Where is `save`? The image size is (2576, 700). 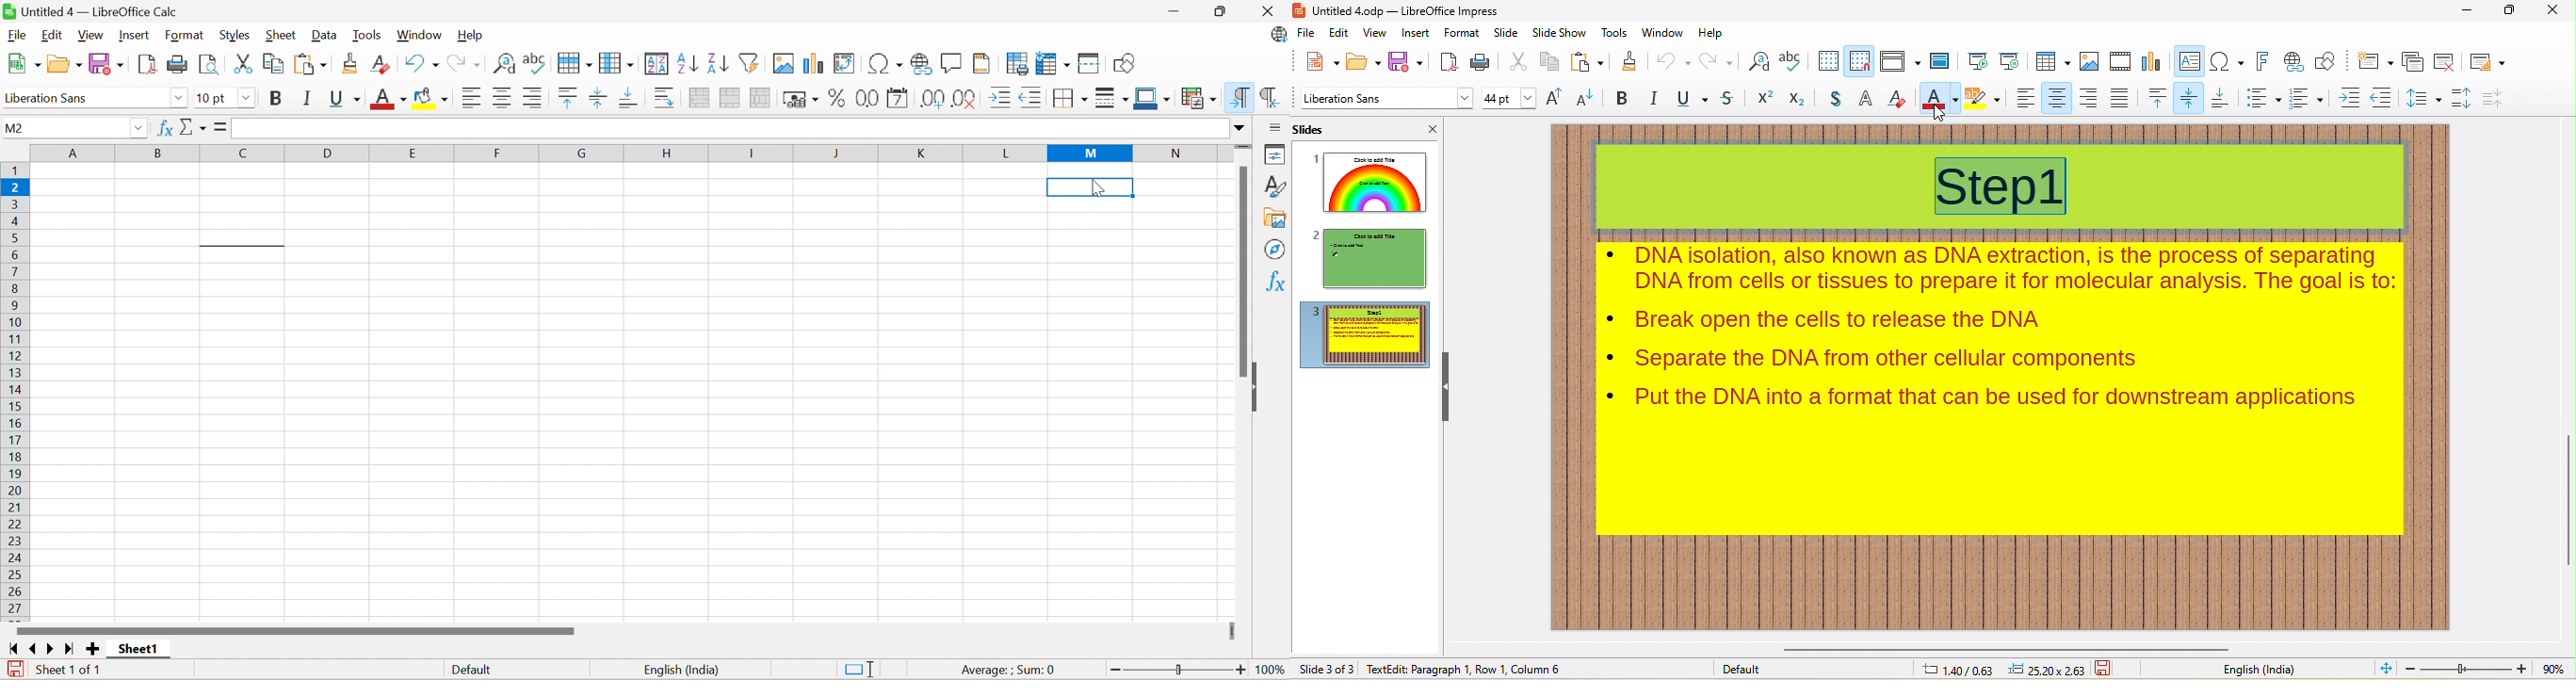
save is located at coordinates (2106, 669).